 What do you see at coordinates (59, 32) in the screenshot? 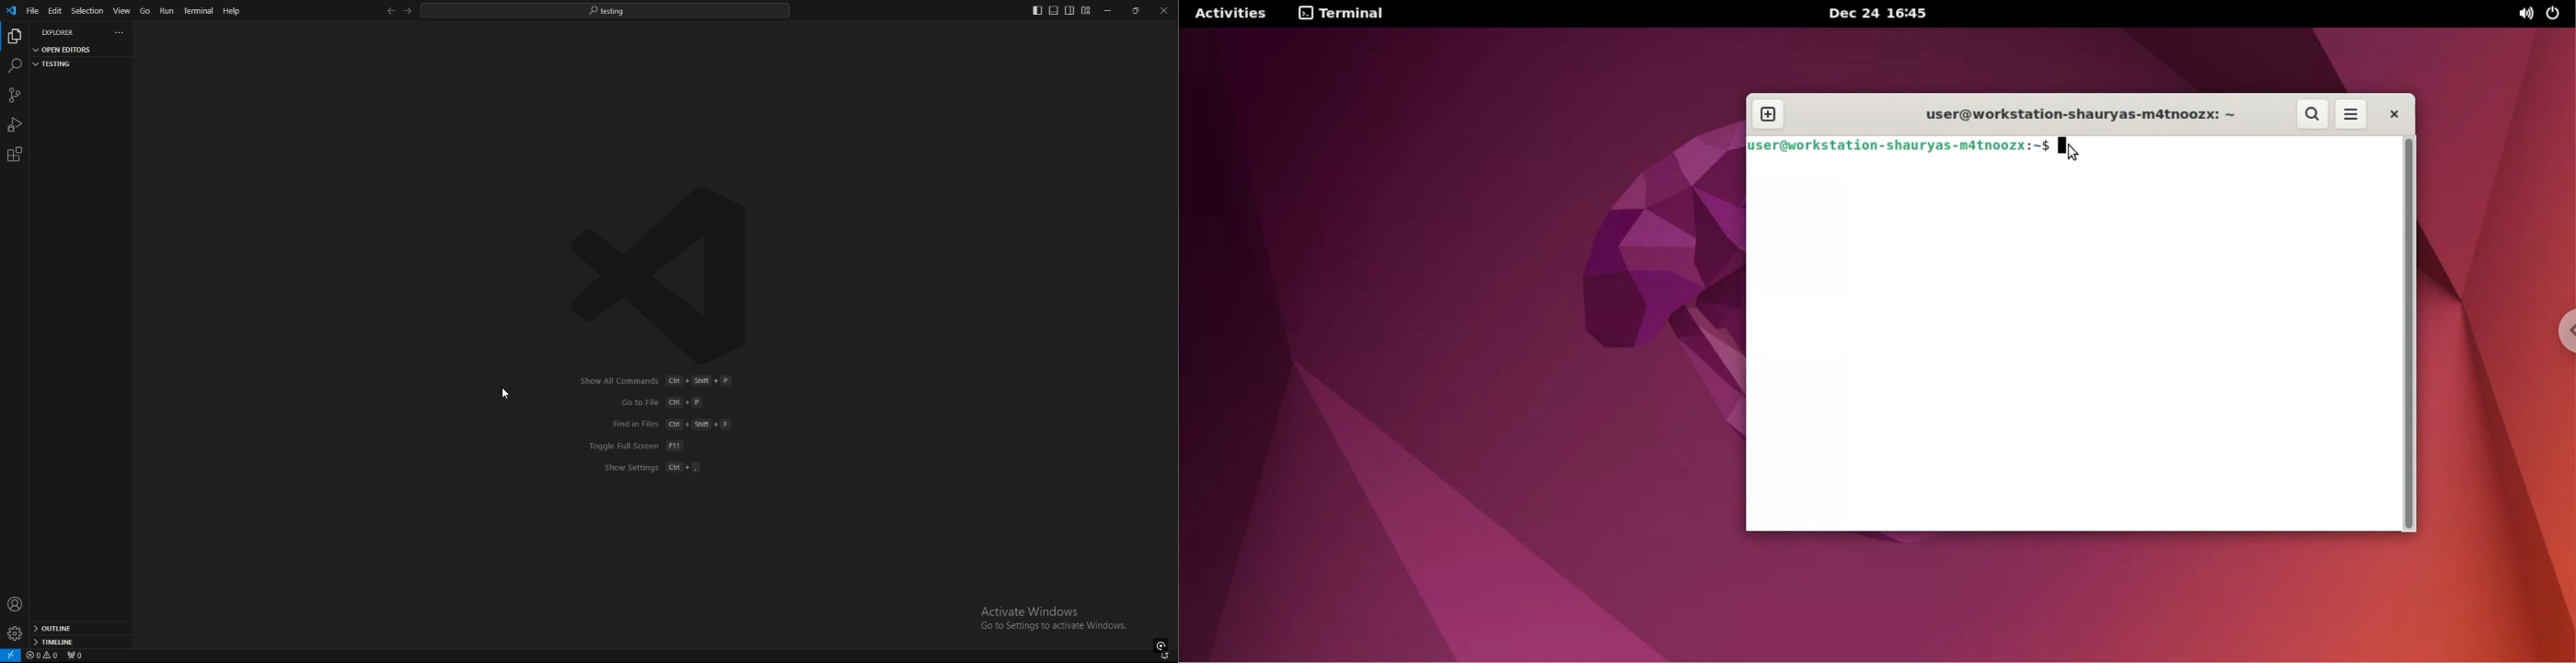
I see `explorer` at bounding box center [59, 32].